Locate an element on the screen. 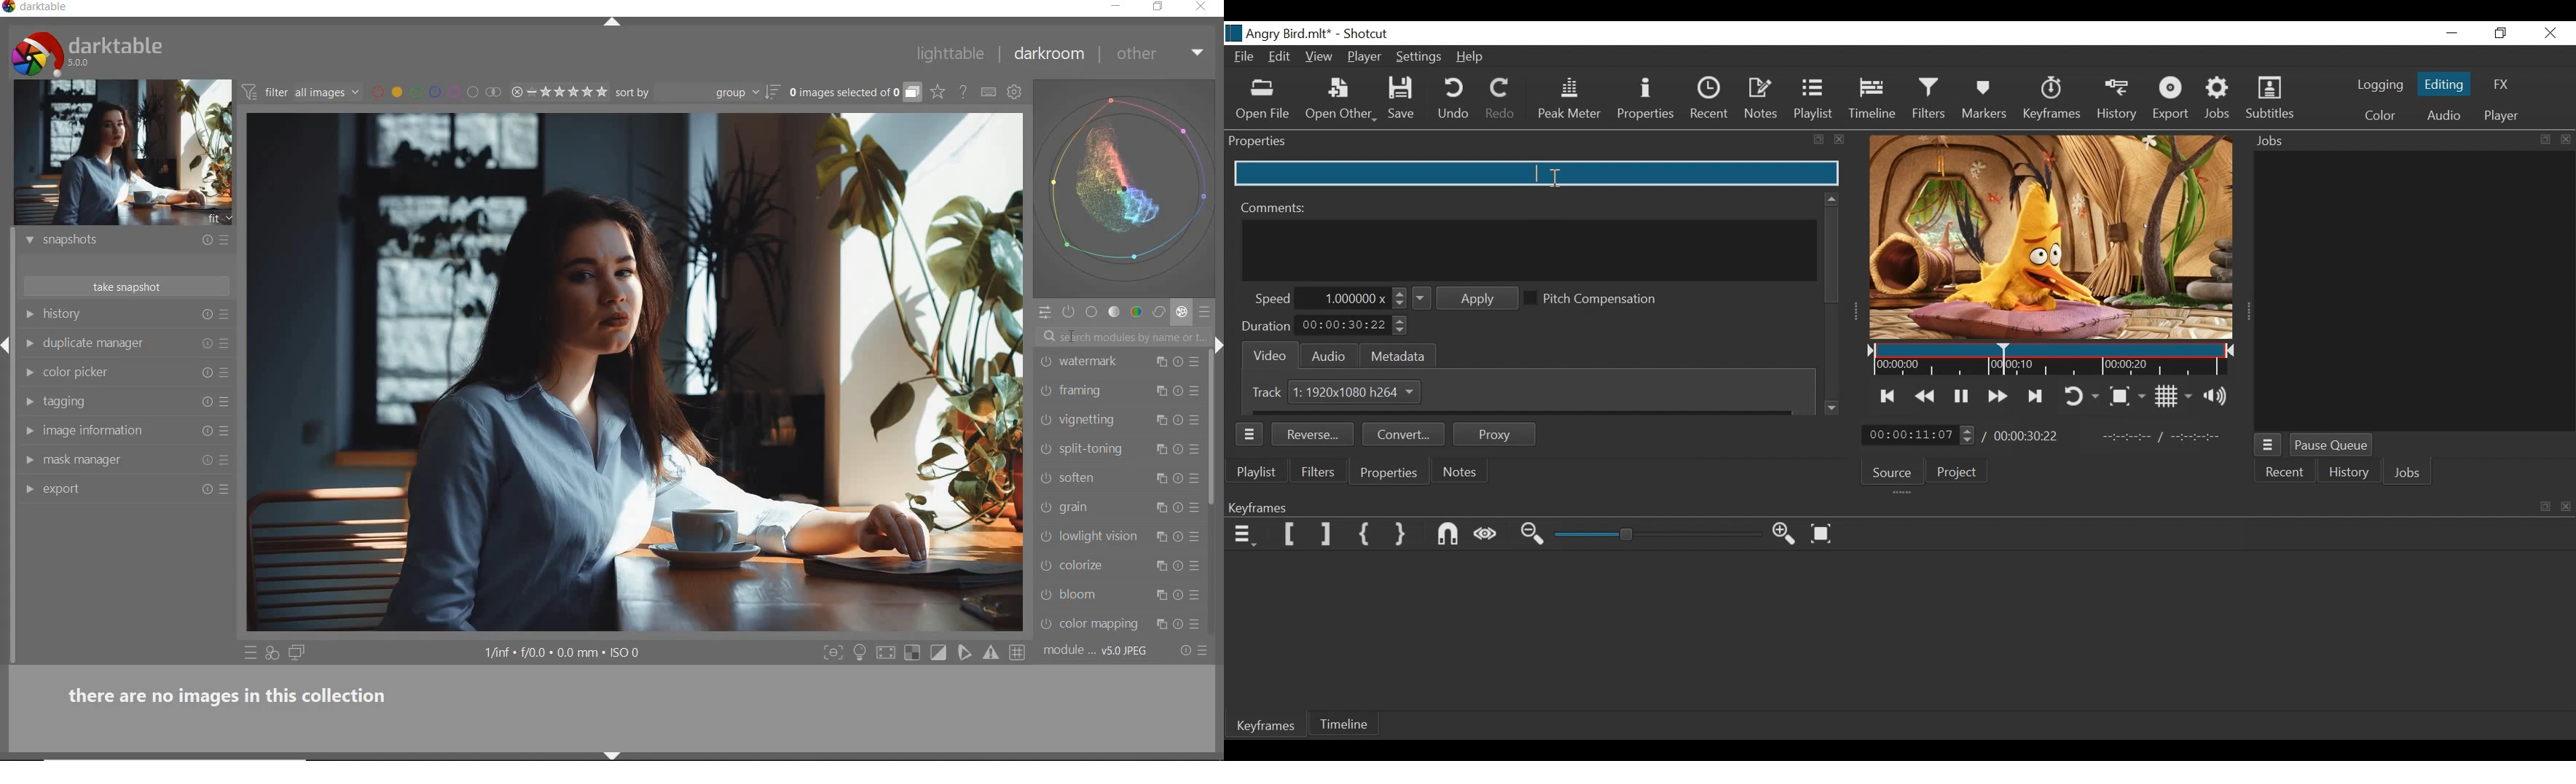  reset is located at coordinates (205, 491).